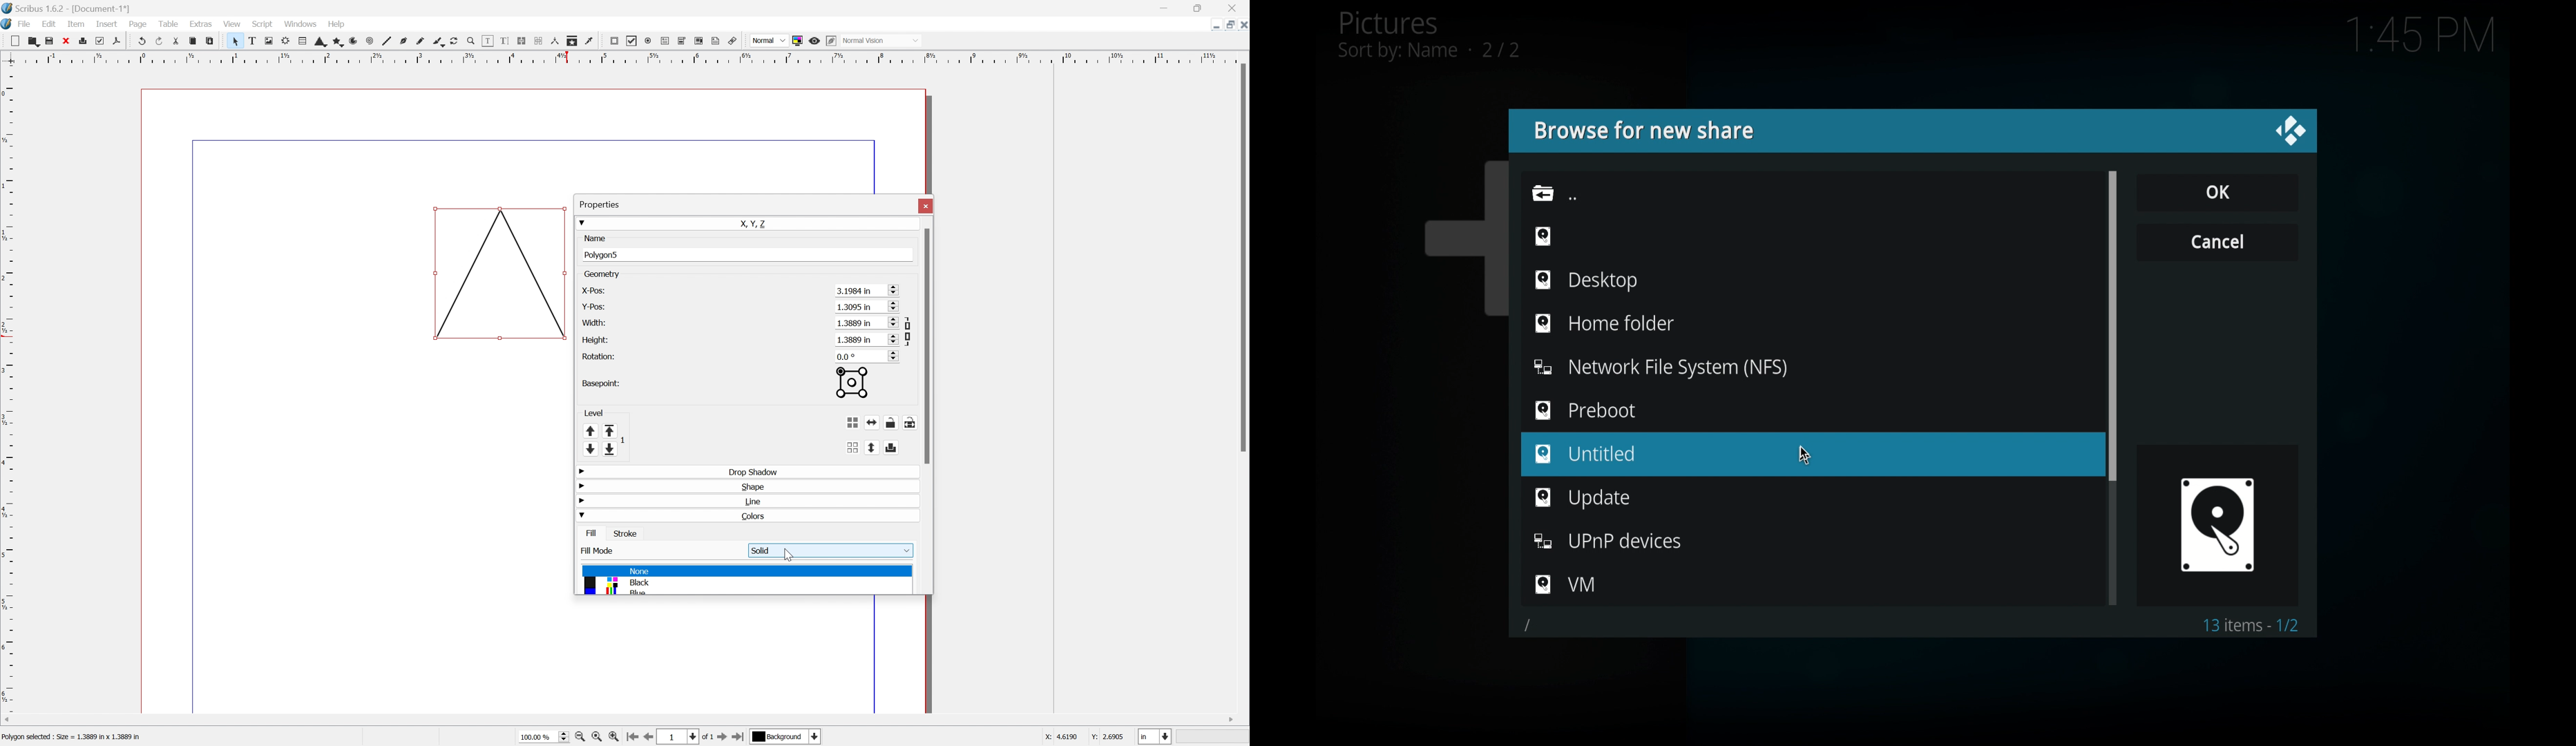  I want to click on View, so click(234, 23).